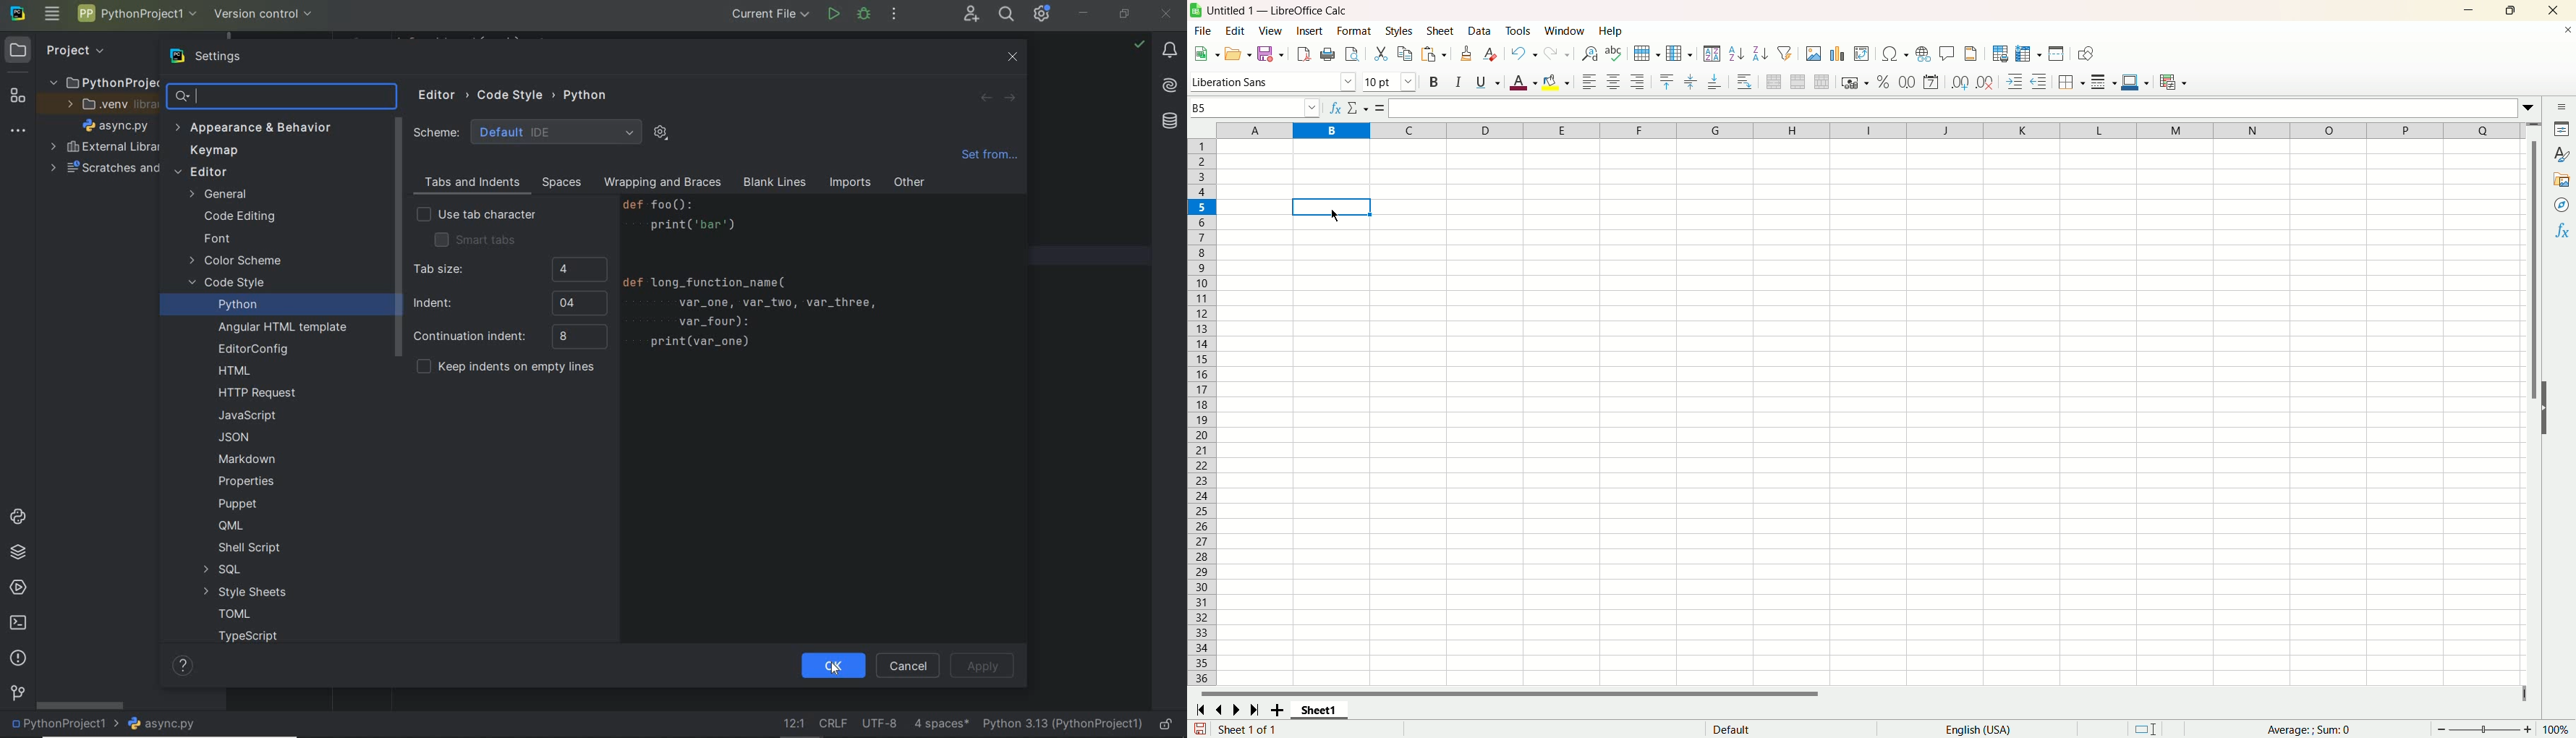  What do you see at coordinates (983, 666) in the screenshot?
I see `Apply` at bounding box center [983, 666].